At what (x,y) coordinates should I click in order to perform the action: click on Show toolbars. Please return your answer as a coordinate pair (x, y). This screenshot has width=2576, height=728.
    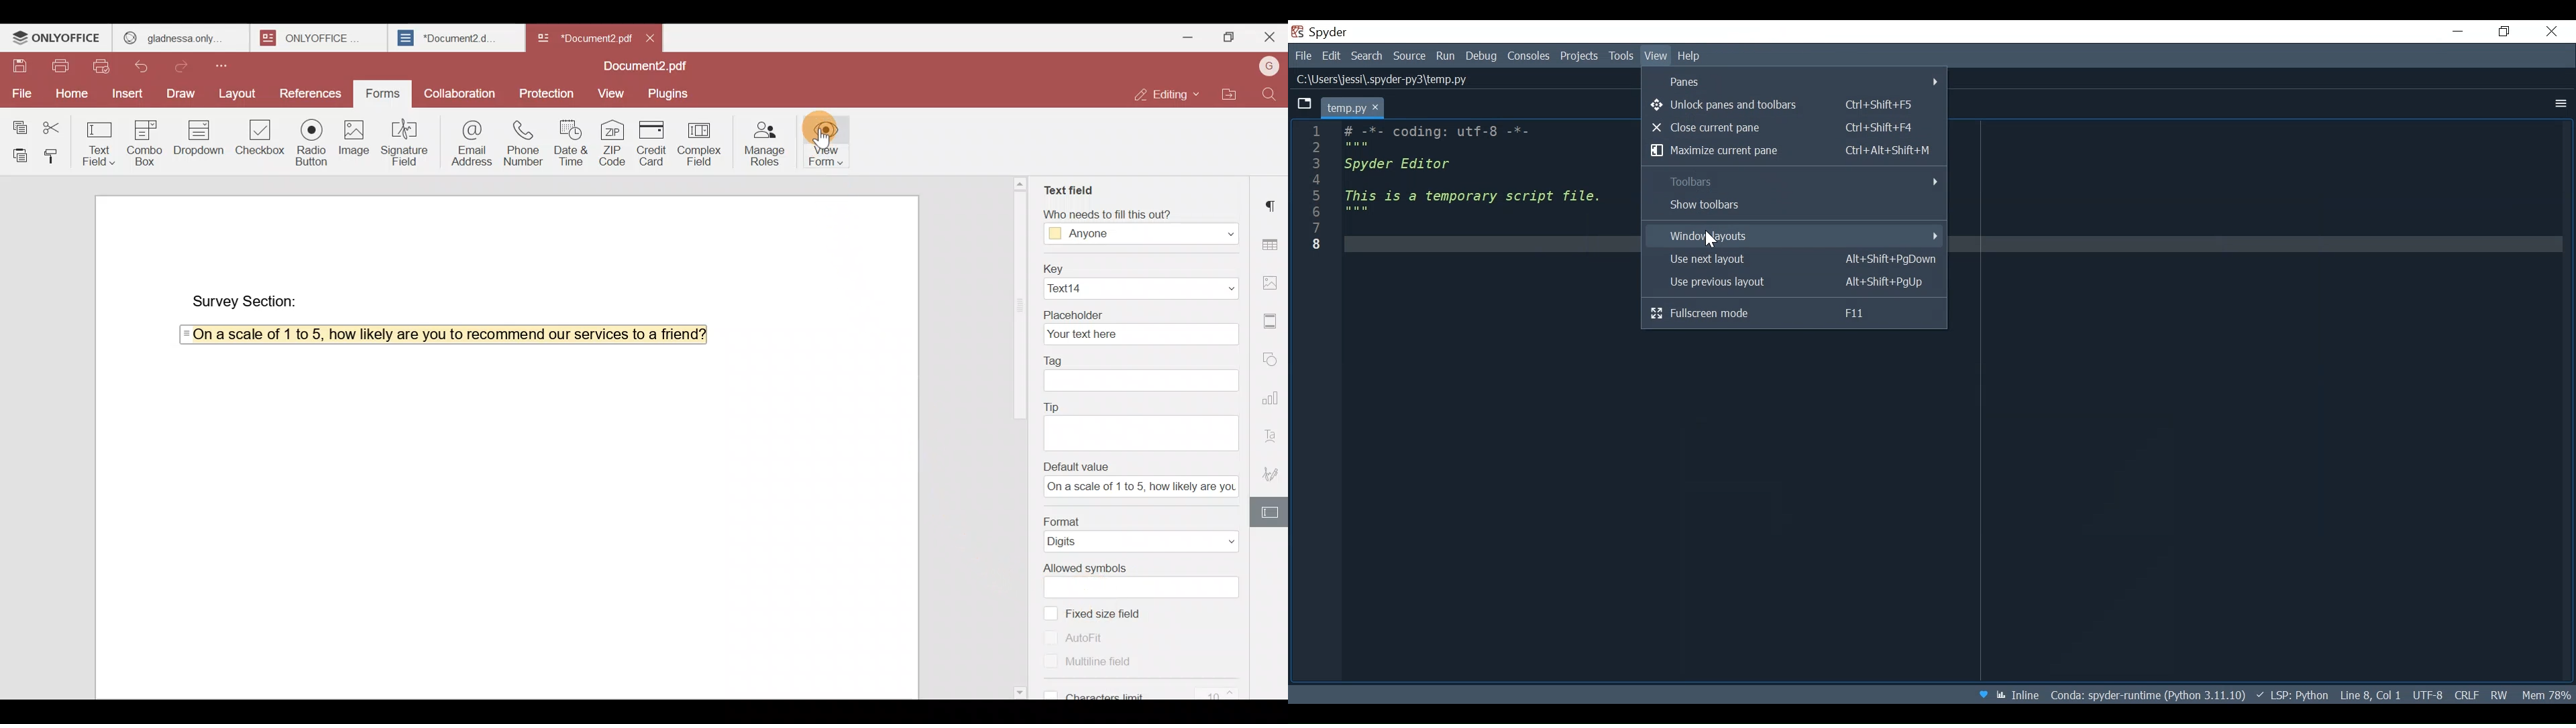
    Looking at the image, I should click on (1793, 205).